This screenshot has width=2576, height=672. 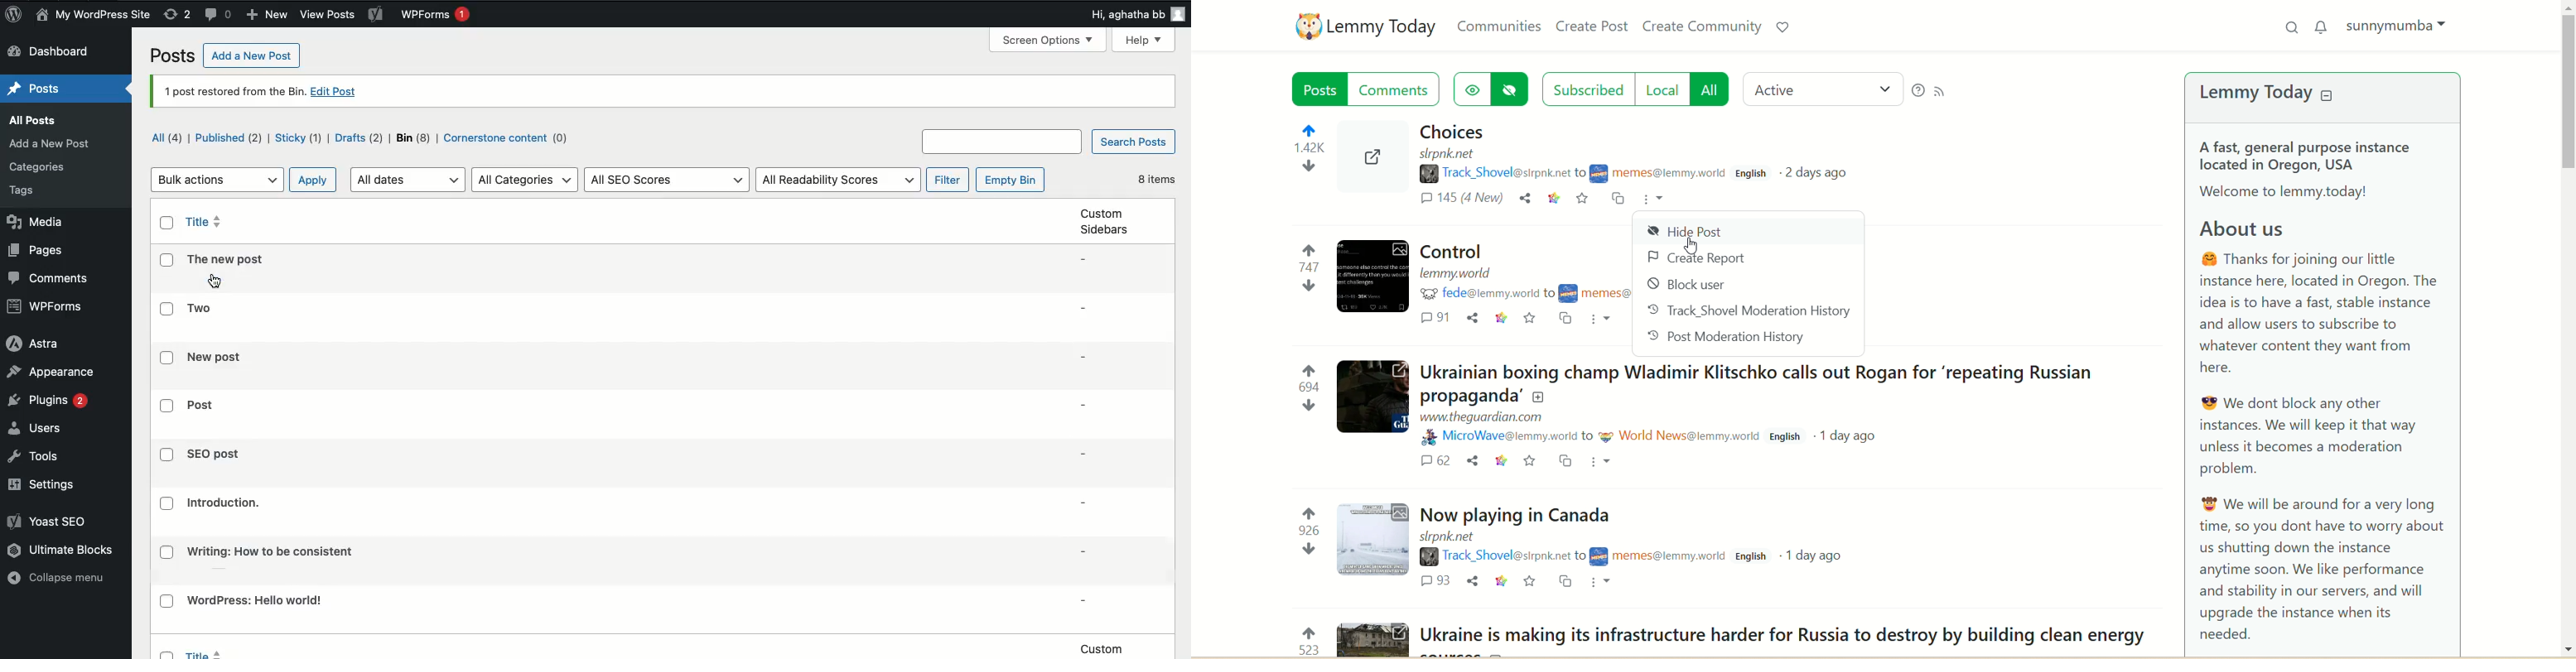 What do you see at coordinates (1822, 86) in the screenshot?
I see `active` at bounding box center [1822, 86].